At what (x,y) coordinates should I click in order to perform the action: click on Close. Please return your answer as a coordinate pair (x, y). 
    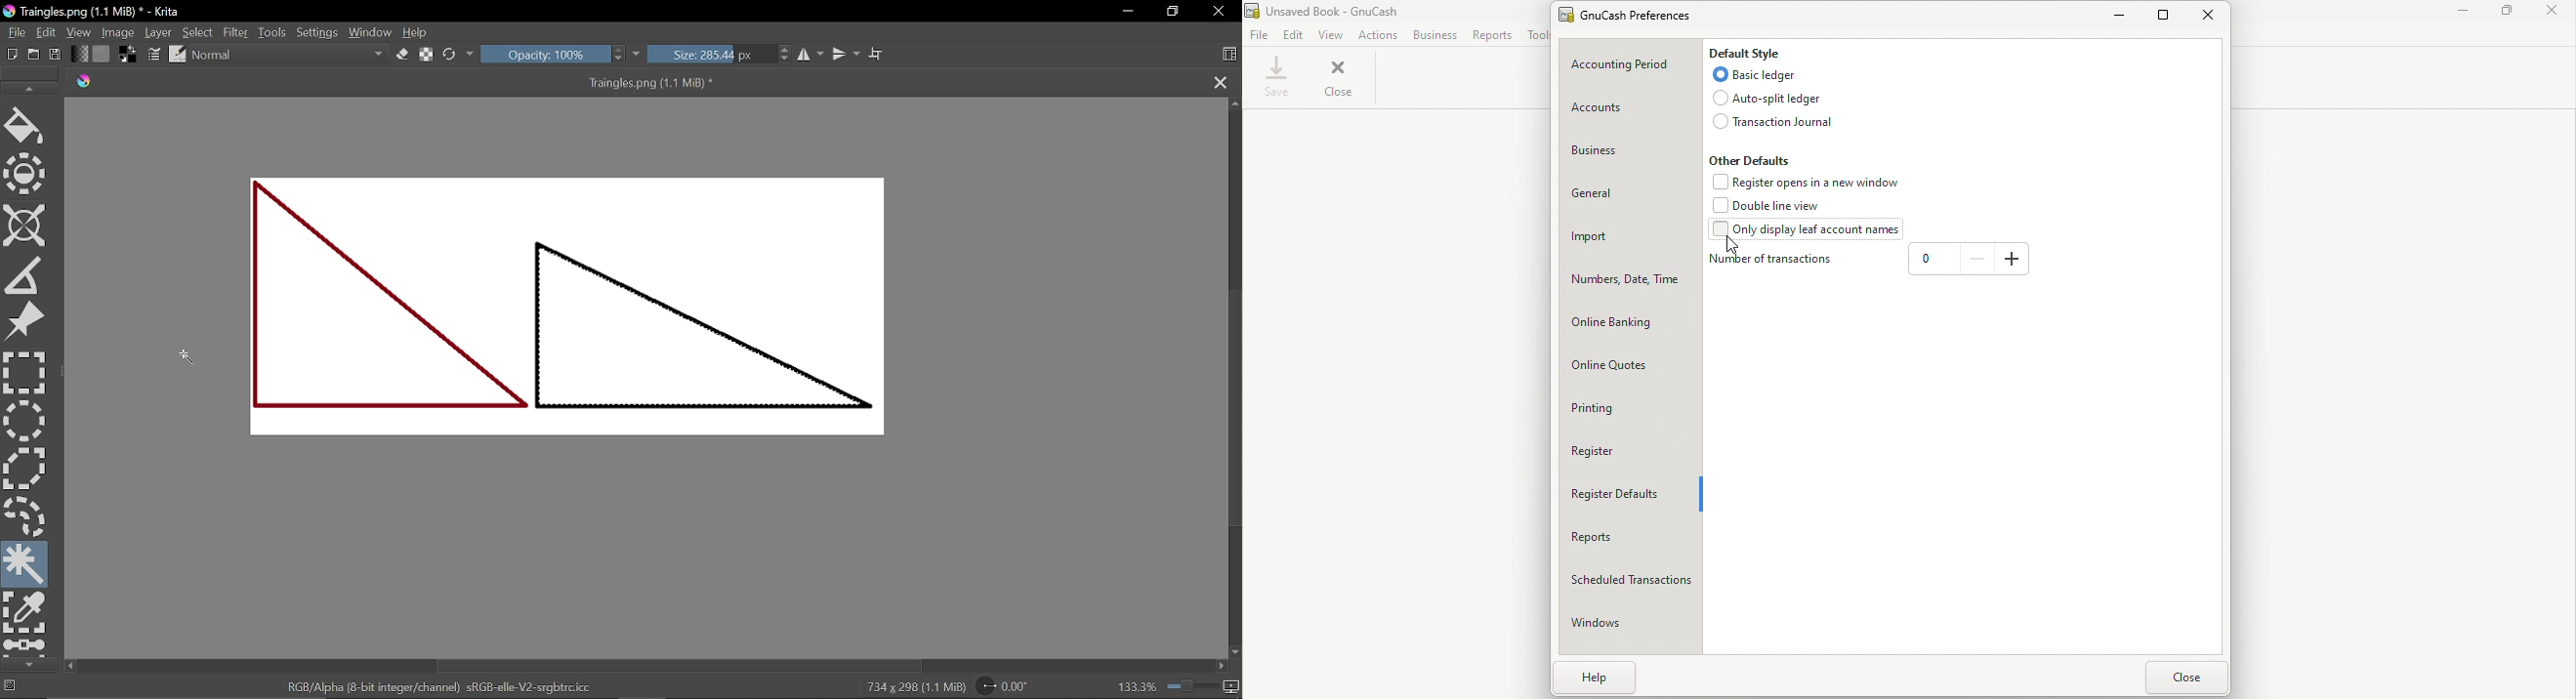
    Looking at the image, I should click on (2556, 14).